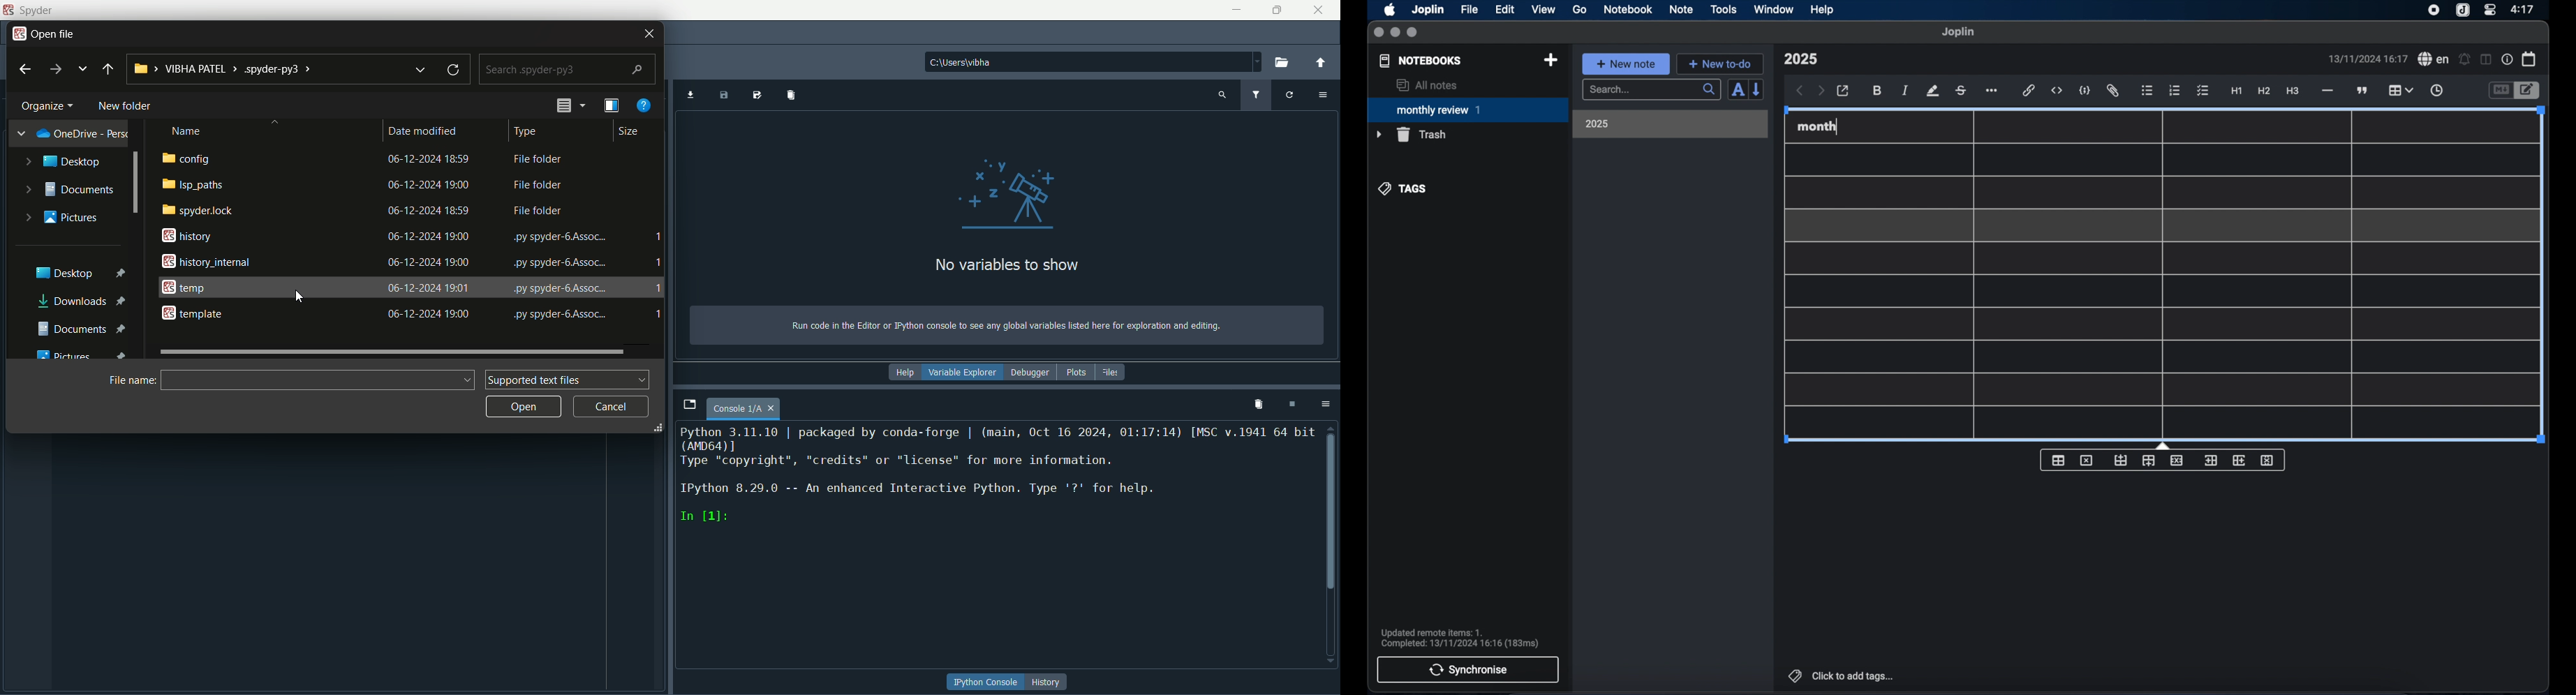 This screenshot has height=700, width=2576. What do you see at coordinates (50, 105) in the screenshot?
I see `organize` at bounding box center [50, 105].